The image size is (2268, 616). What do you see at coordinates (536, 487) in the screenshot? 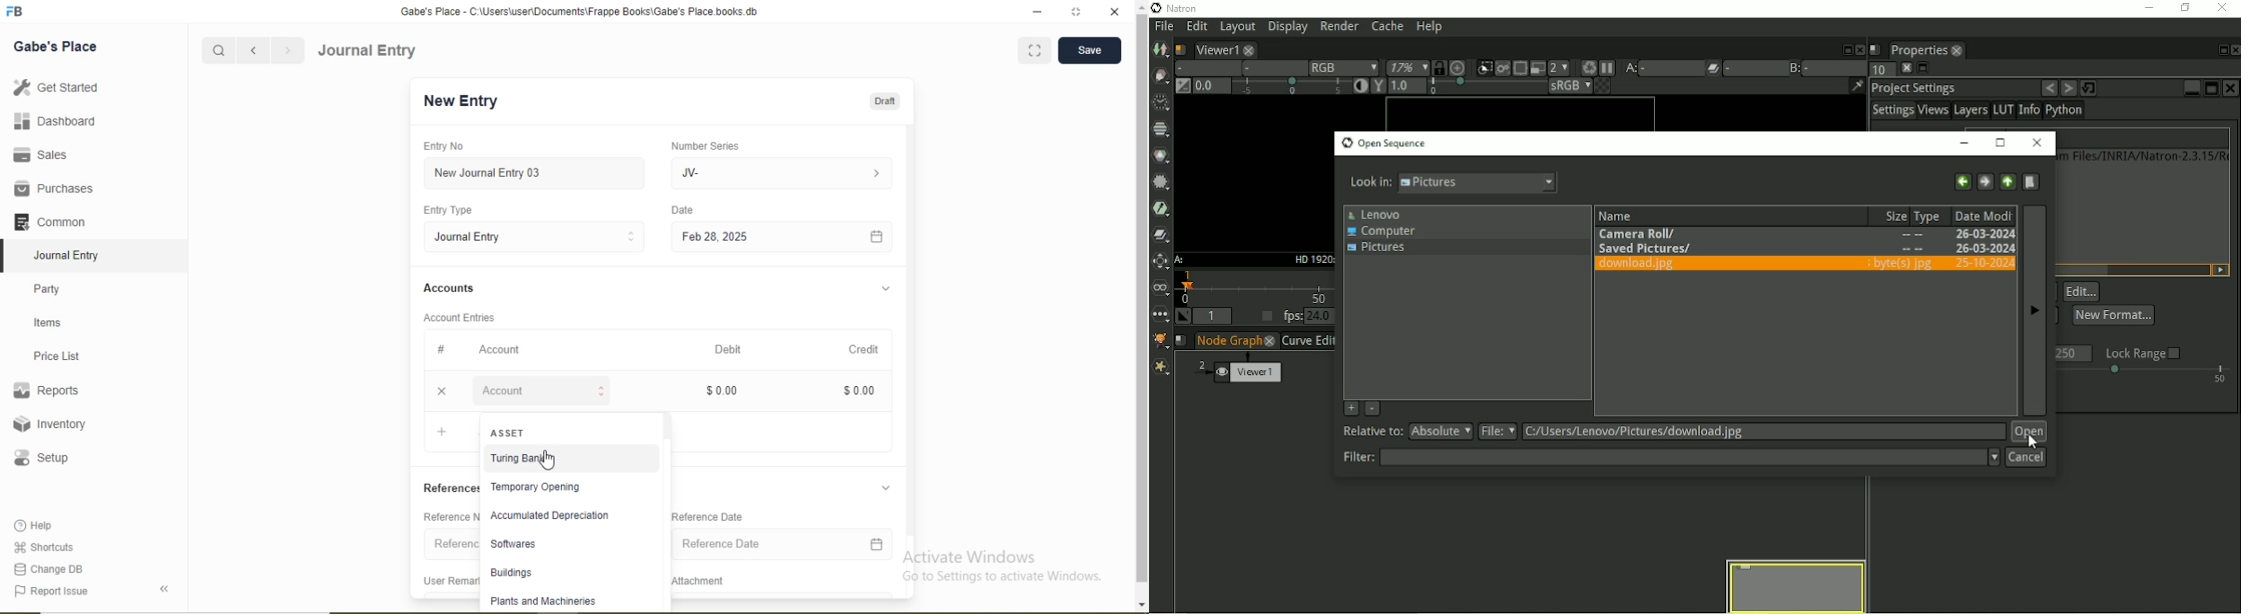
I see `Temporary Opening` at bounding box center [536, 487].